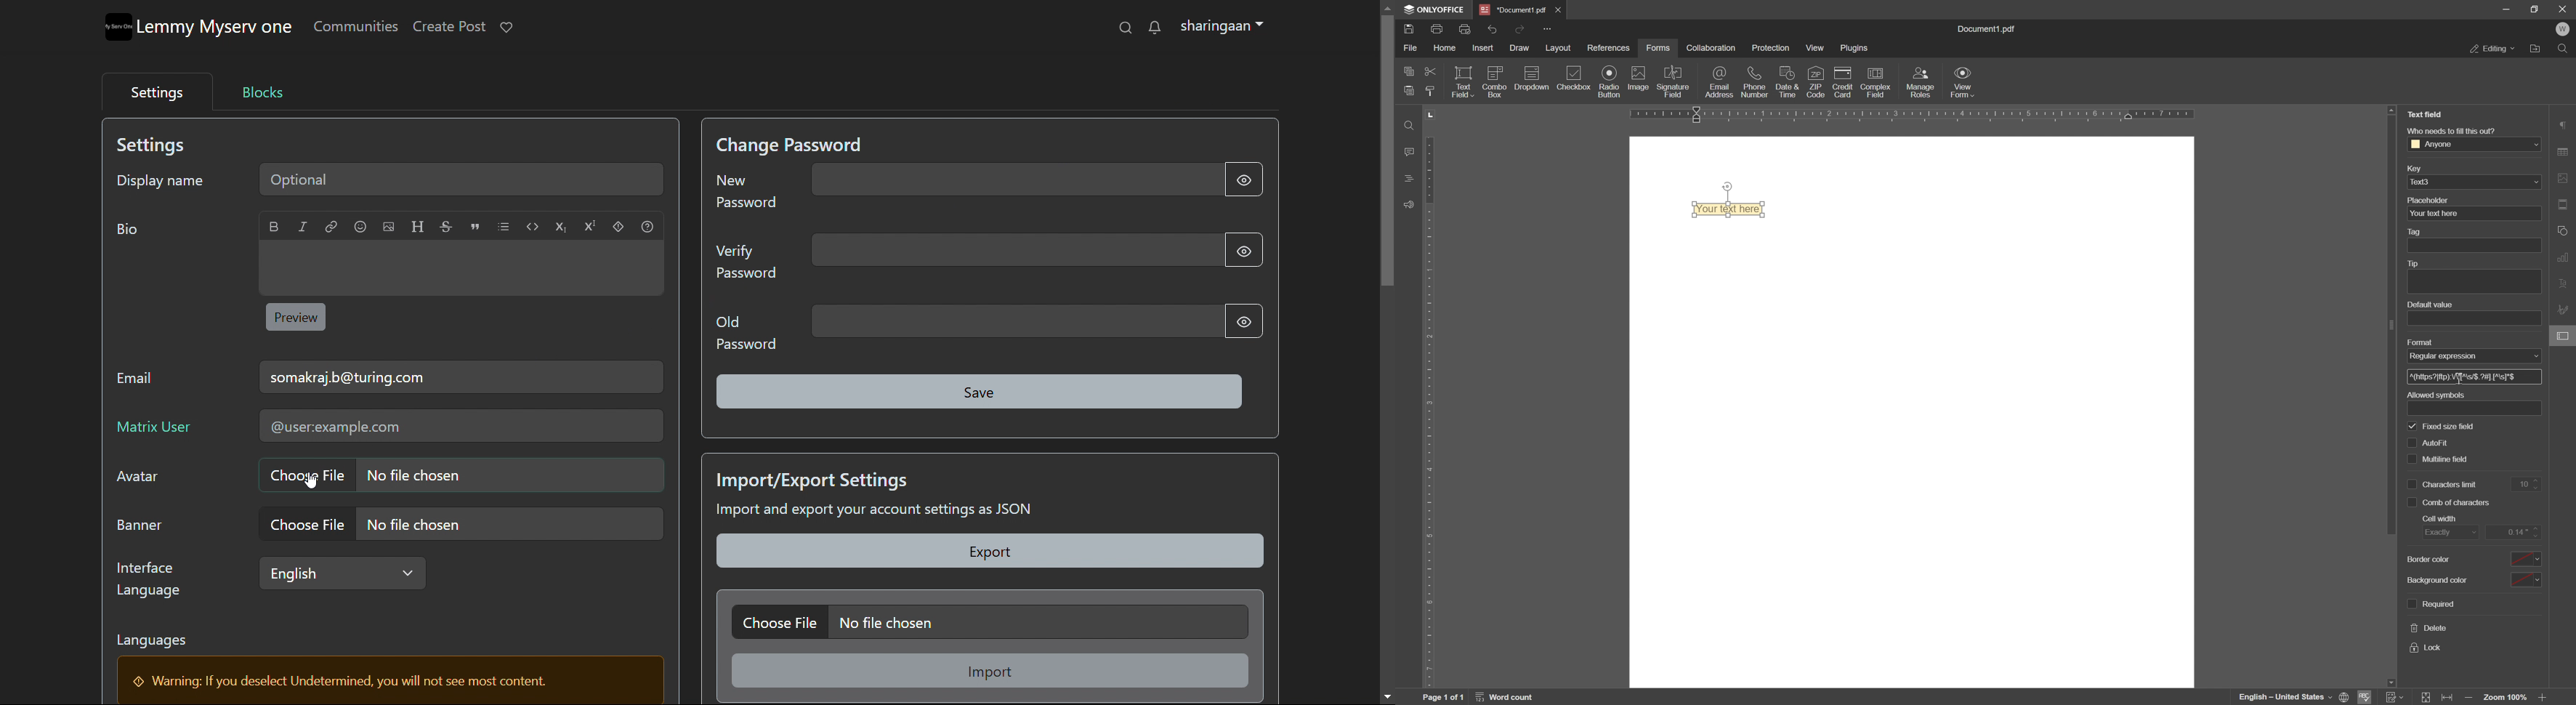 The width and height of the screenshot is (2576, 728). Describe the element at coordinates (153, 579) in the screenshot. I see `Interface Language` at that location.